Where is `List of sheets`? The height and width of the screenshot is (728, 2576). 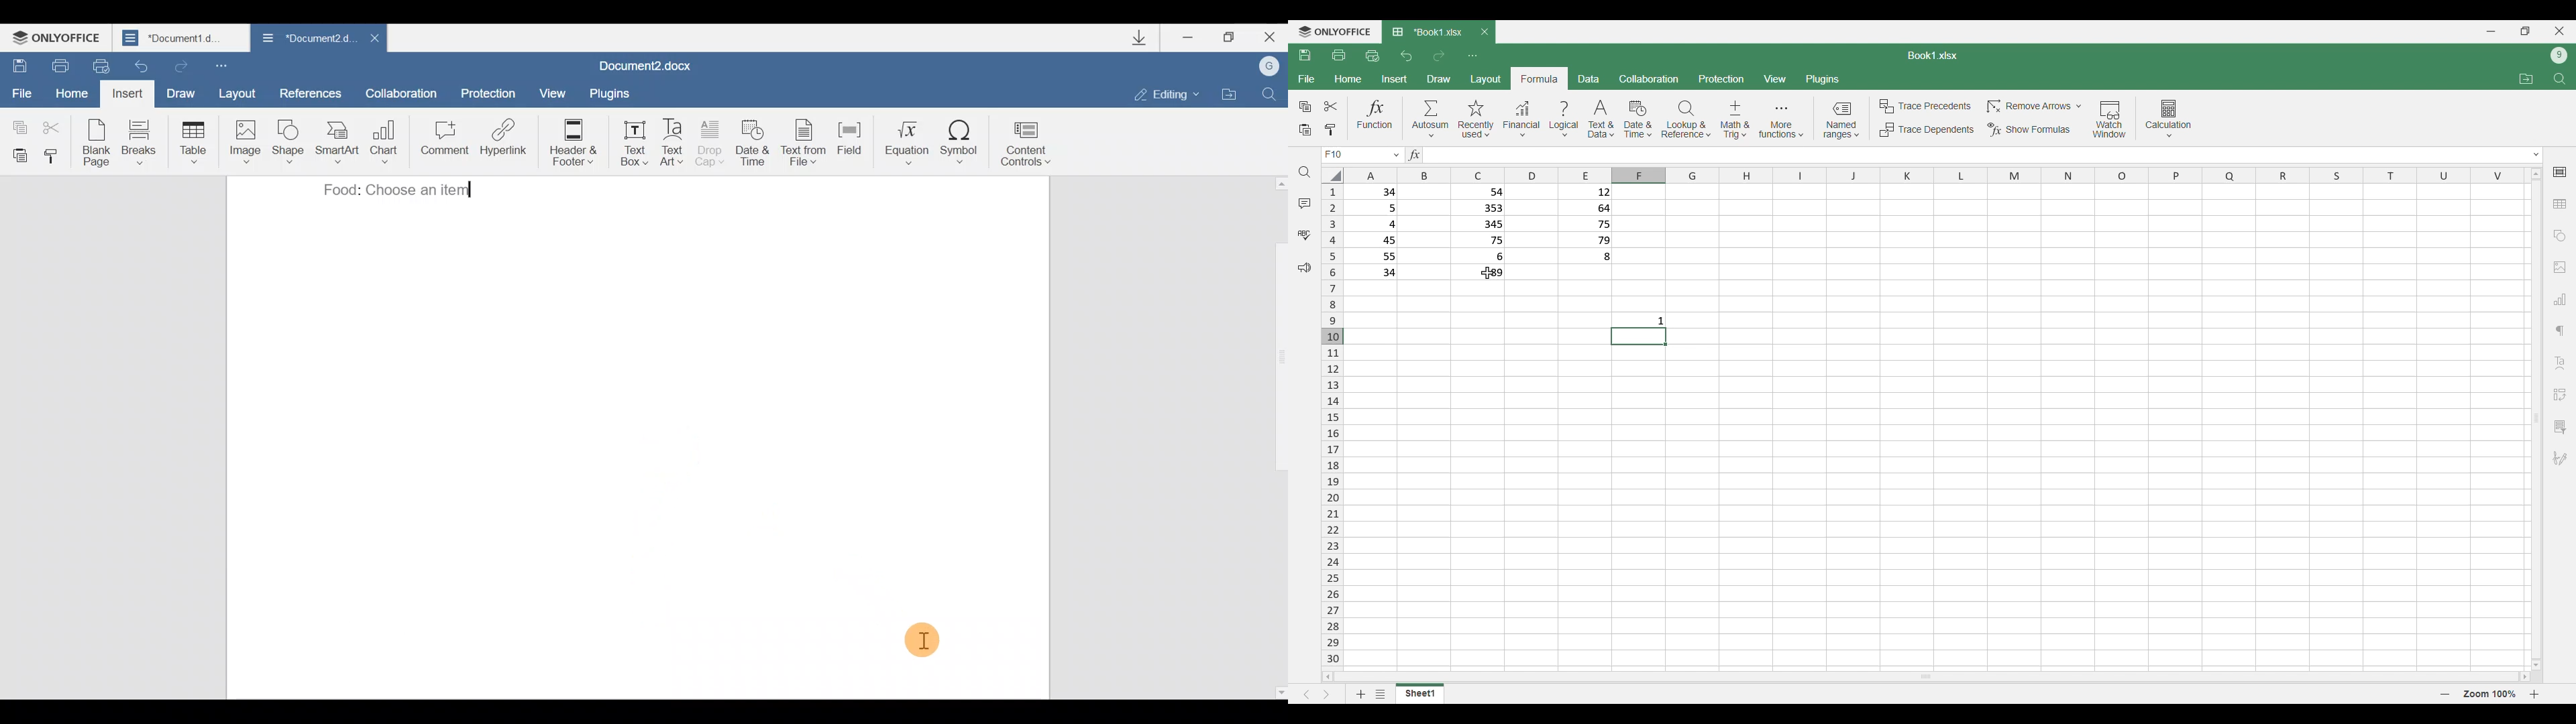 List of sheets is located at coordinates (1381, 694).